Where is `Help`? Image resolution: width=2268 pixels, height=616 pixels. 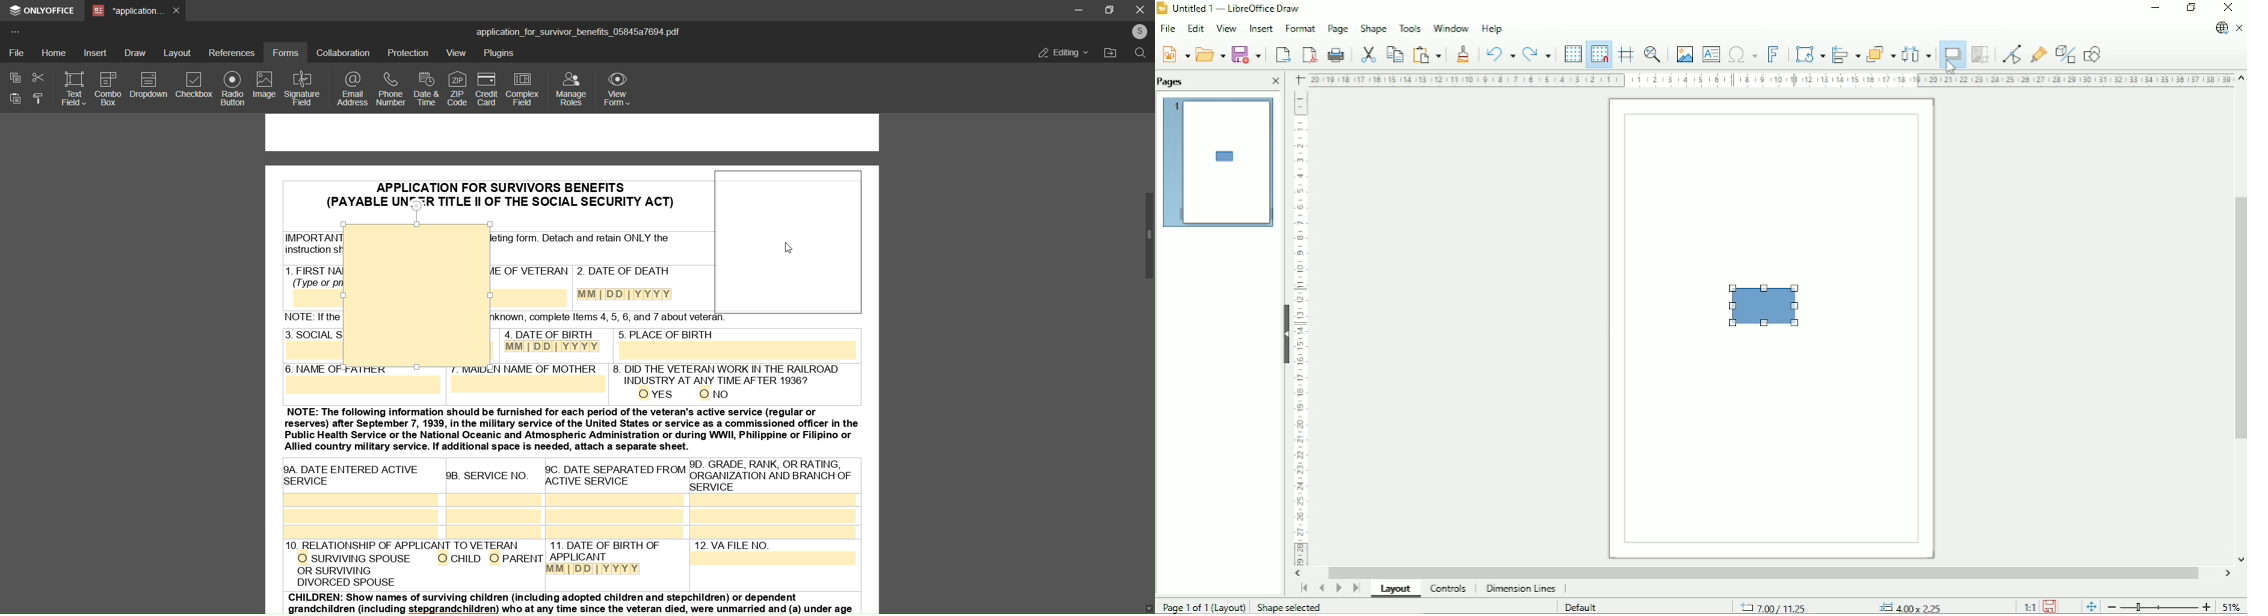 Help is located at coordinates (1492, 28).